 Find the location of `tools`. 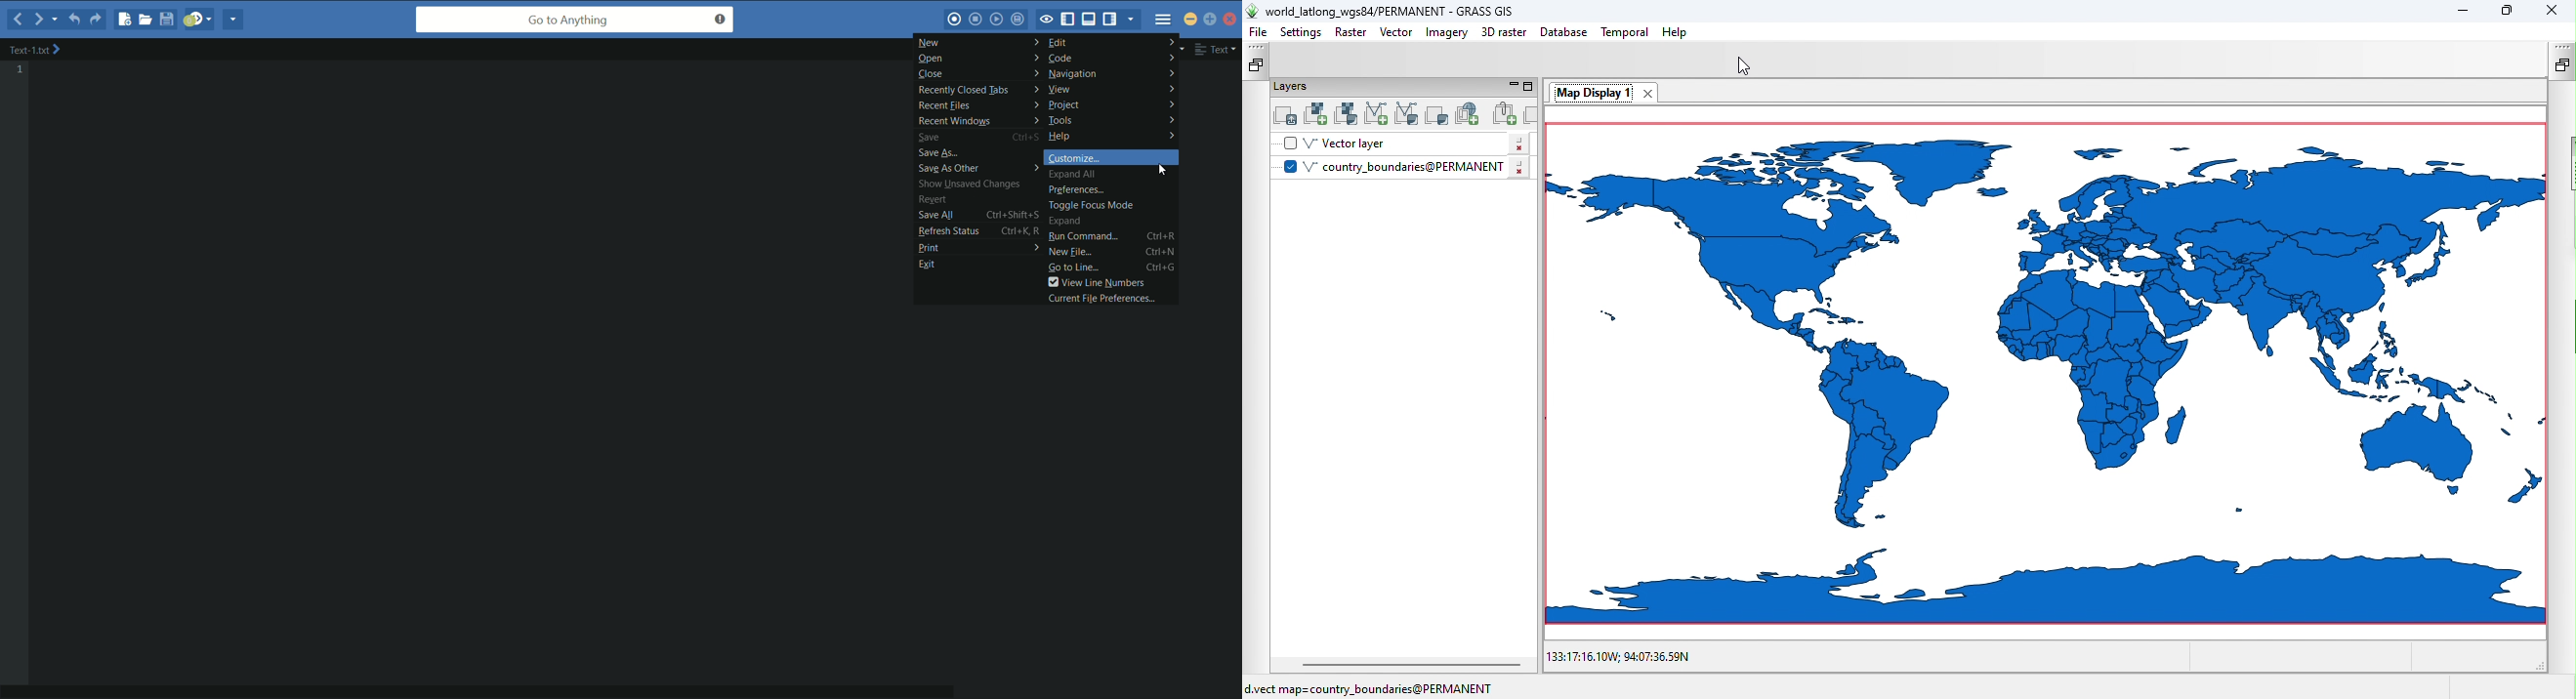

tools is located at coordinates (1113, 121).